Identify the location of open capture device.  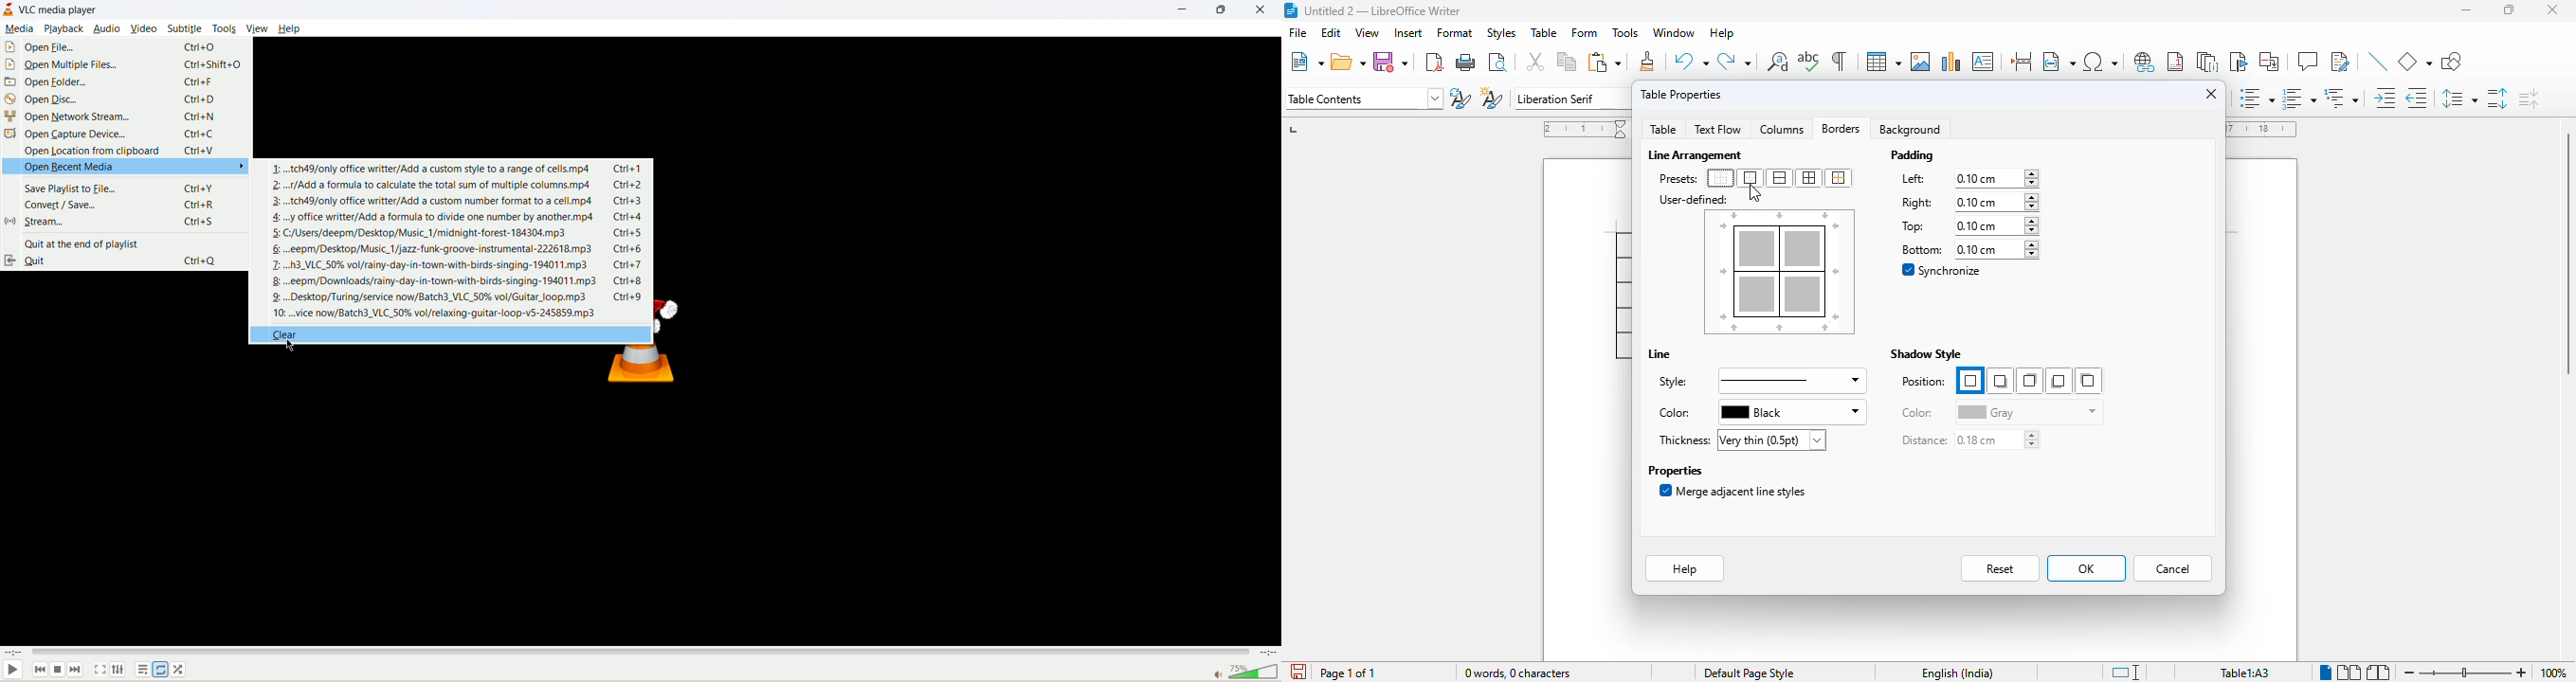
(74, 133).